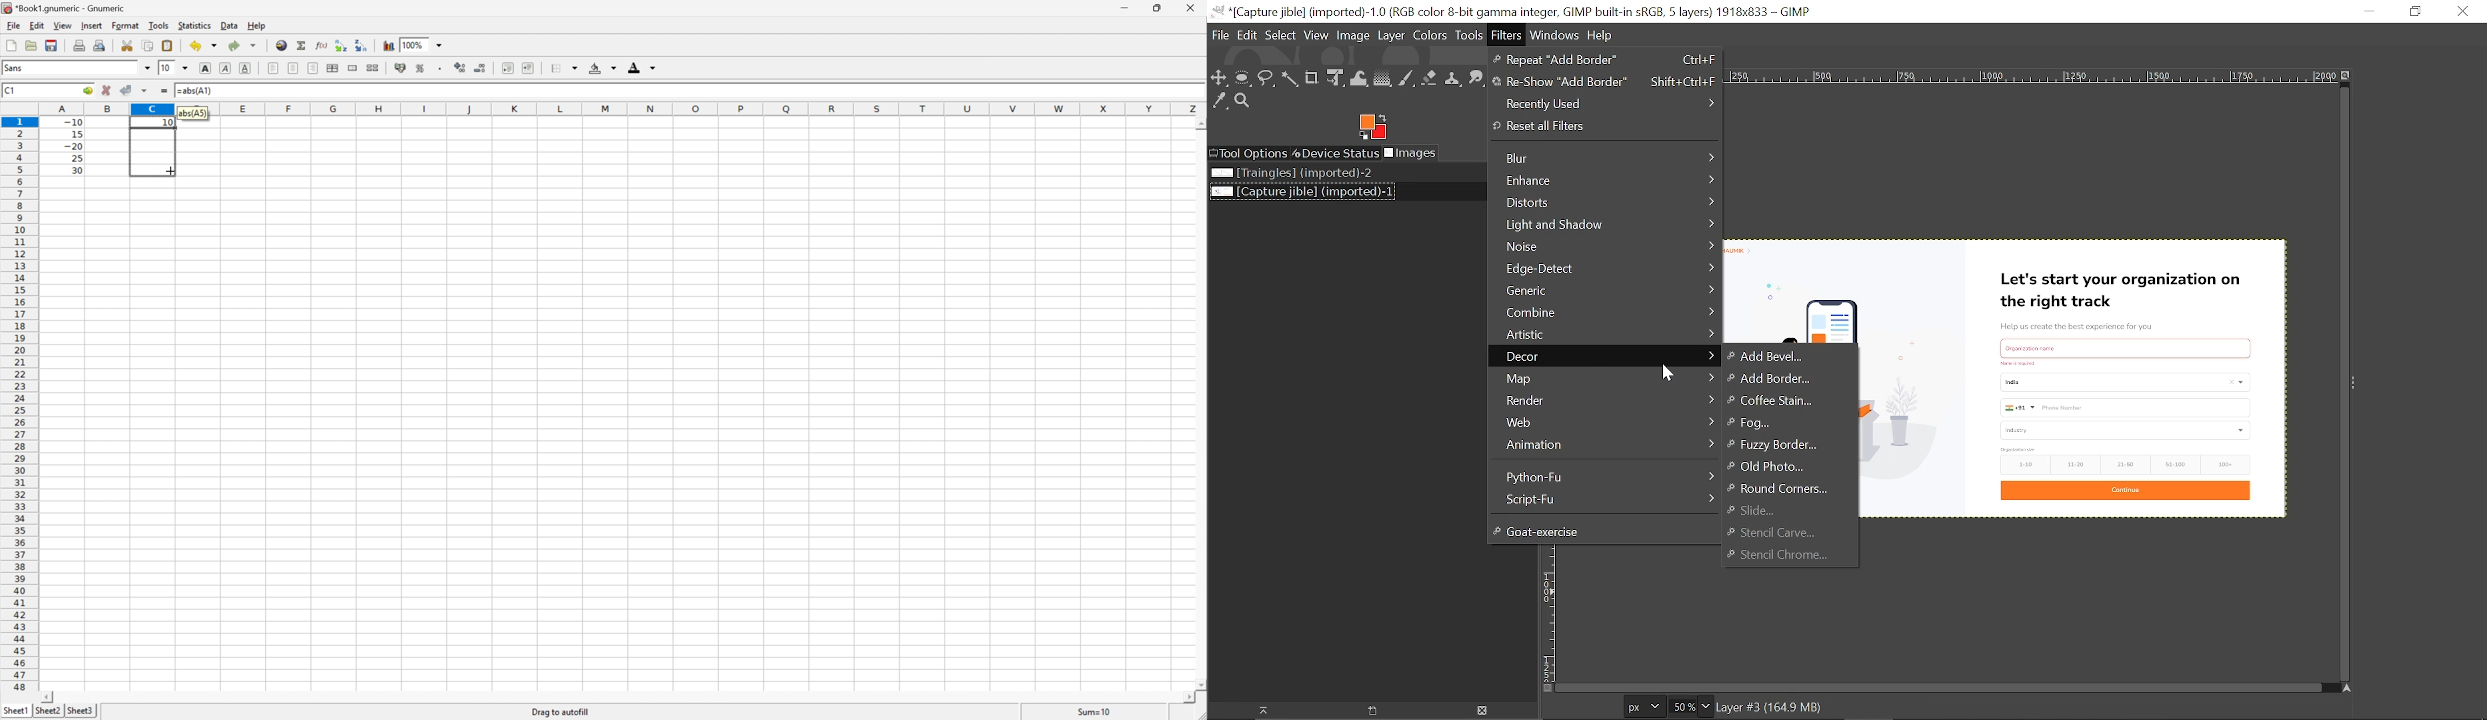 This screenshot has height=728, width=2492. Describe the element at coordinates (561, 711) in the screenshot. I see `Drag to autofill` at that location.